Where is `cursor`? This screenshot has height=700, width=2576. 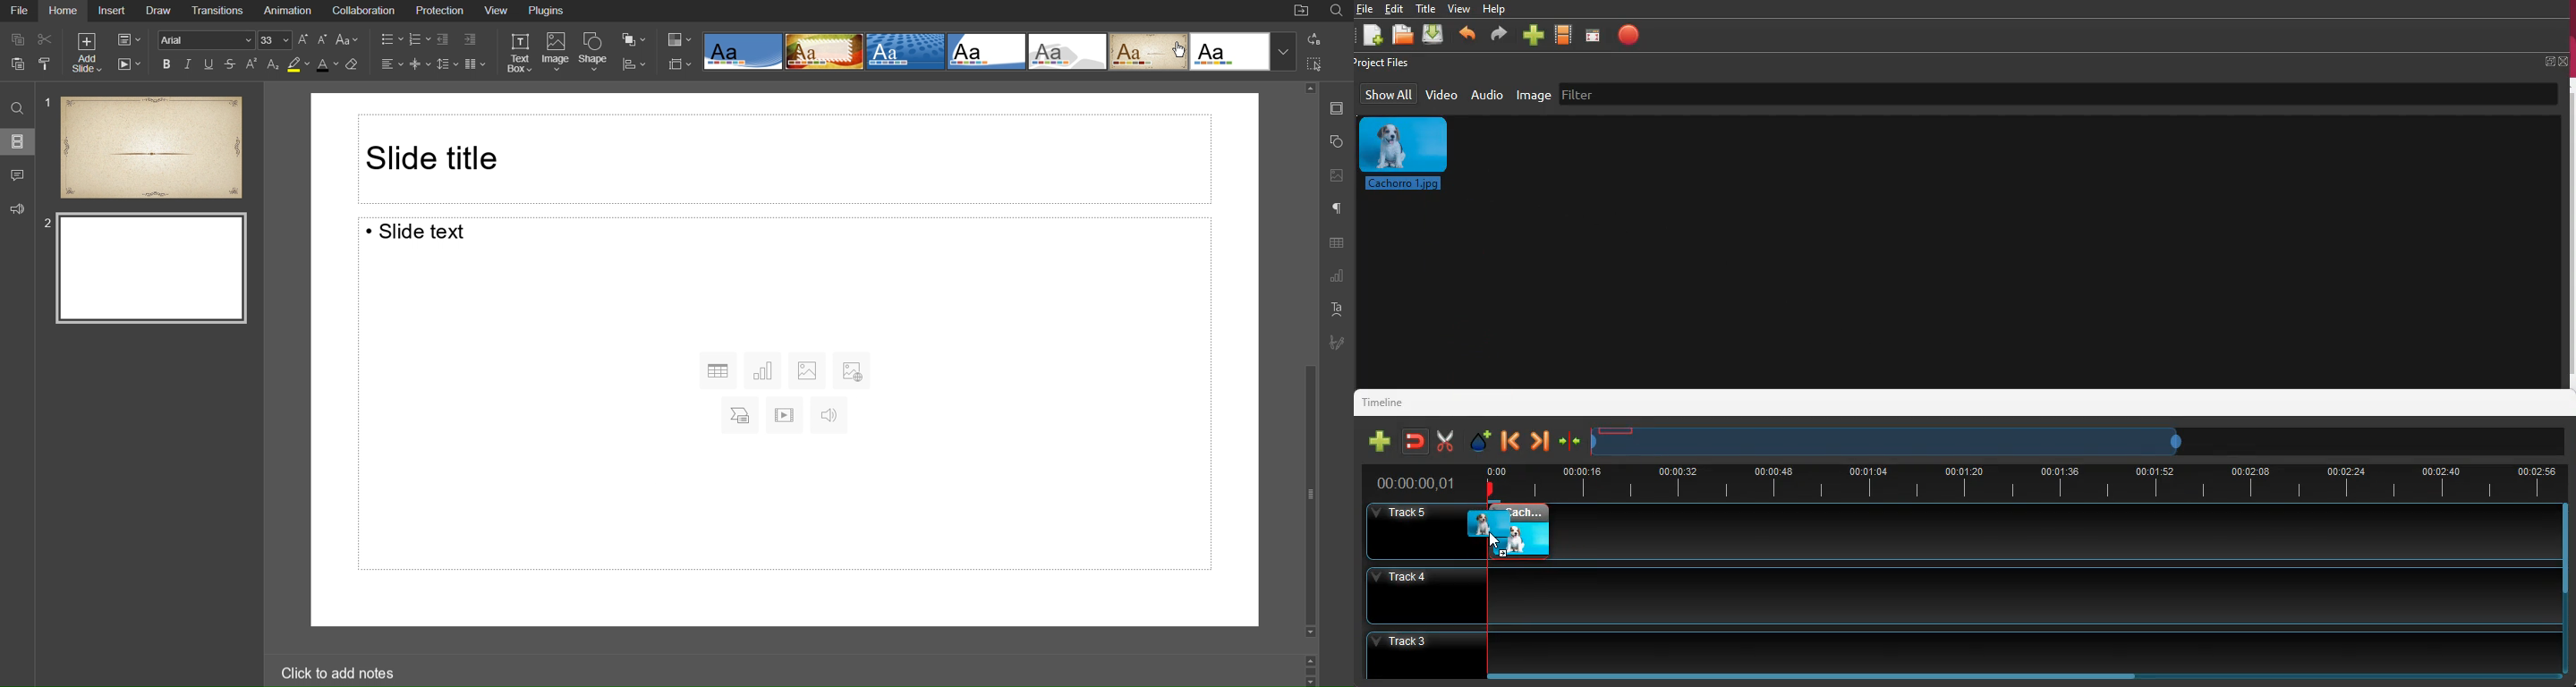
cursor is located at coordinates (1511, 541).